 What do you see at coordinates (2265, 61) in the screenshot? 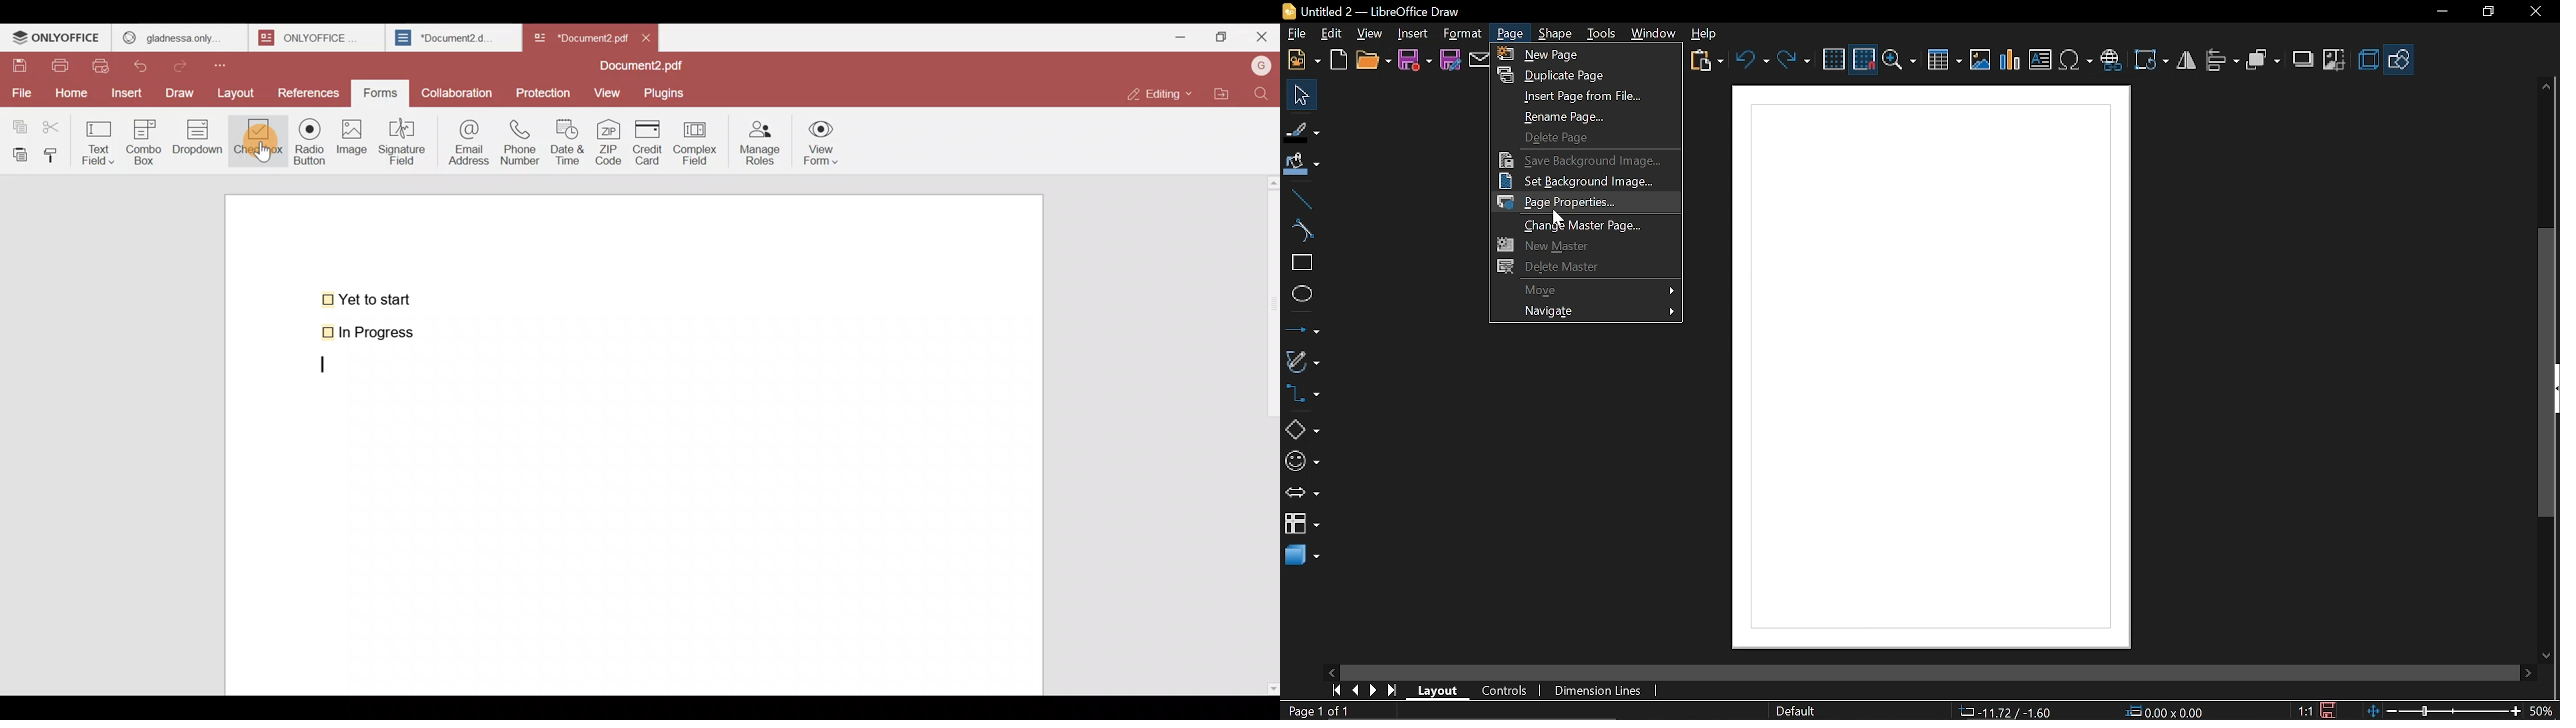
I see `arrange` at bounding box center [2265, 61].